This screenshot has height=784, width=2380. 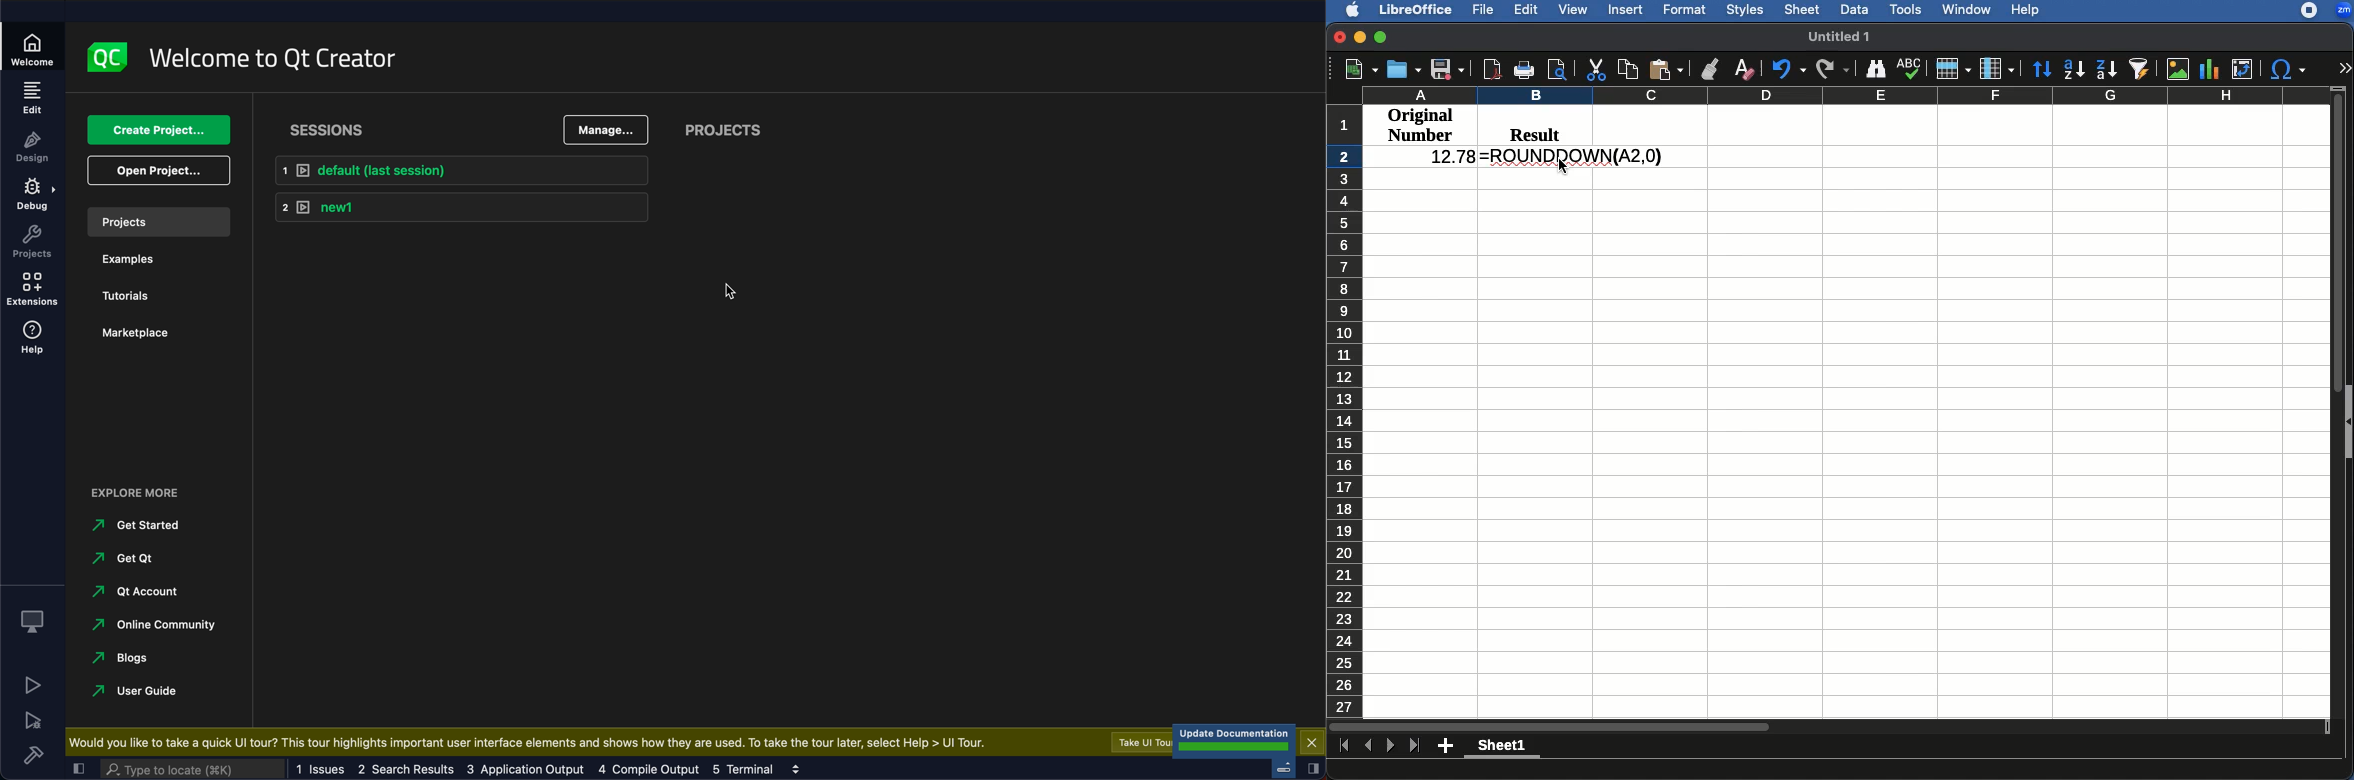 I want to click on edit, so click(x=31, y=97).